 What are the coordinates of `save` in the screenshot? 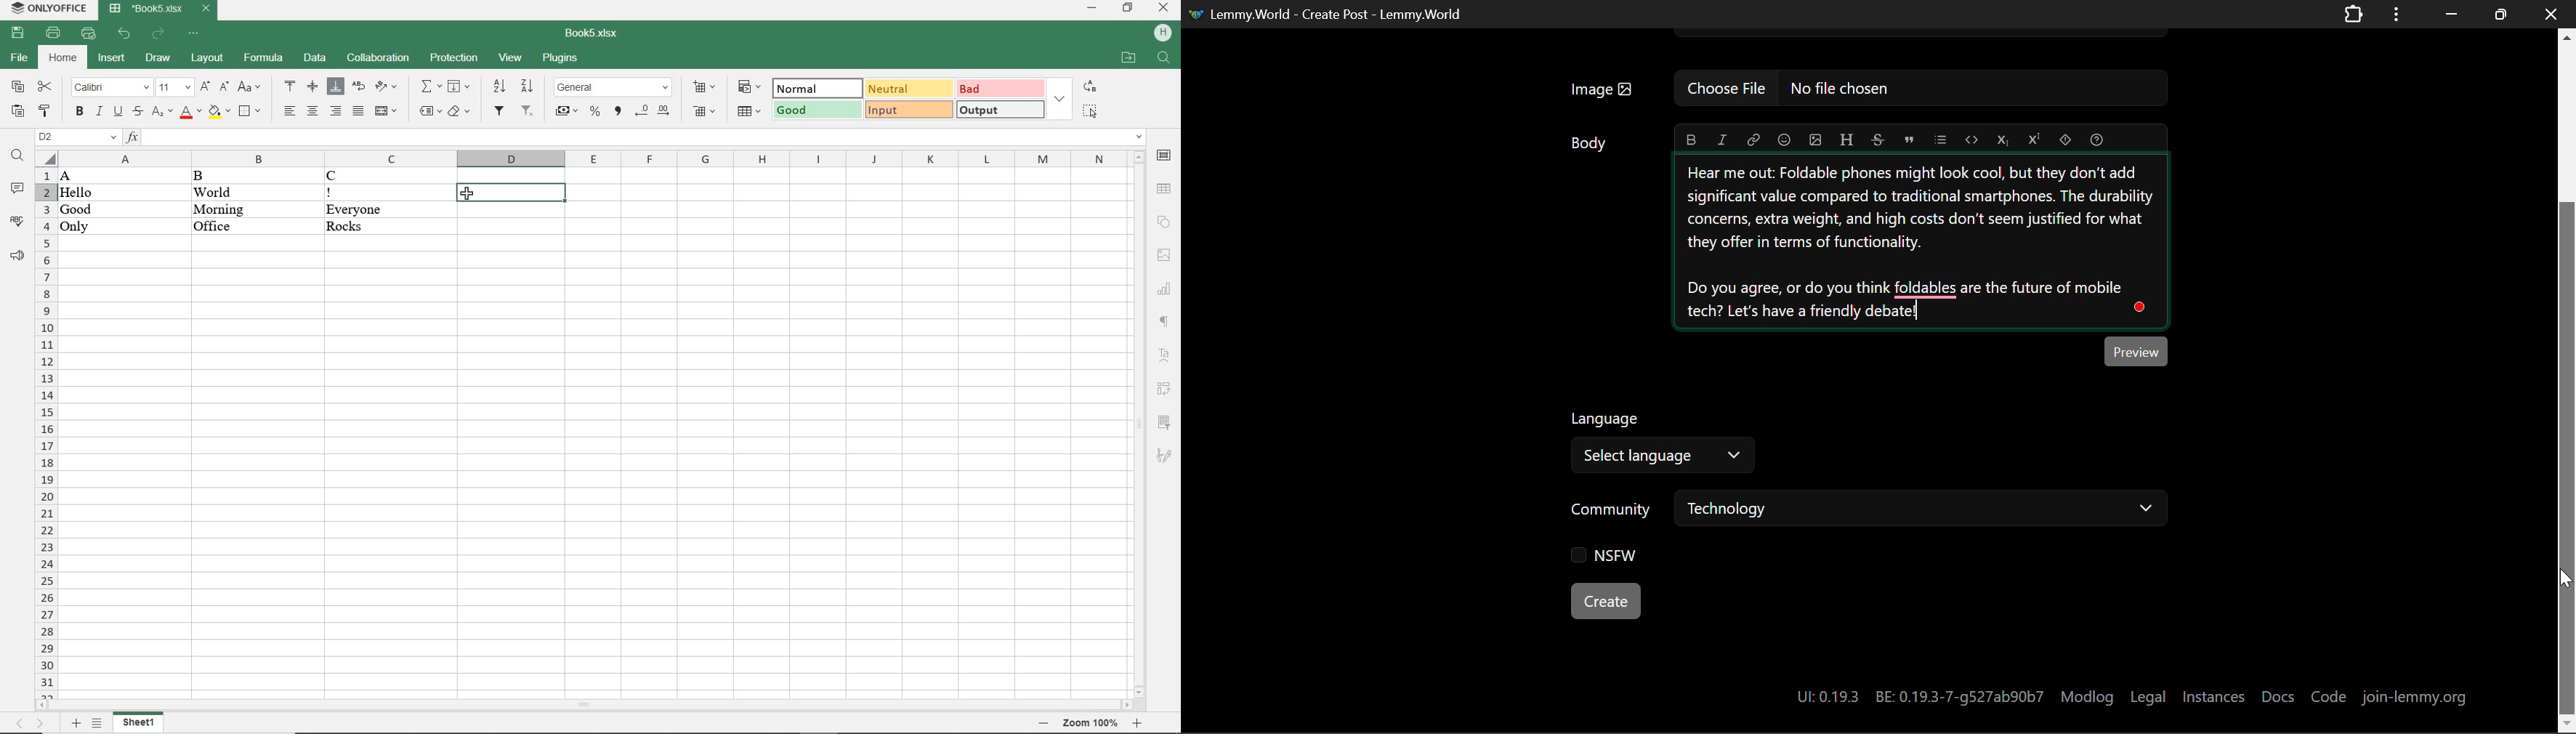 It's located at (20, 33).